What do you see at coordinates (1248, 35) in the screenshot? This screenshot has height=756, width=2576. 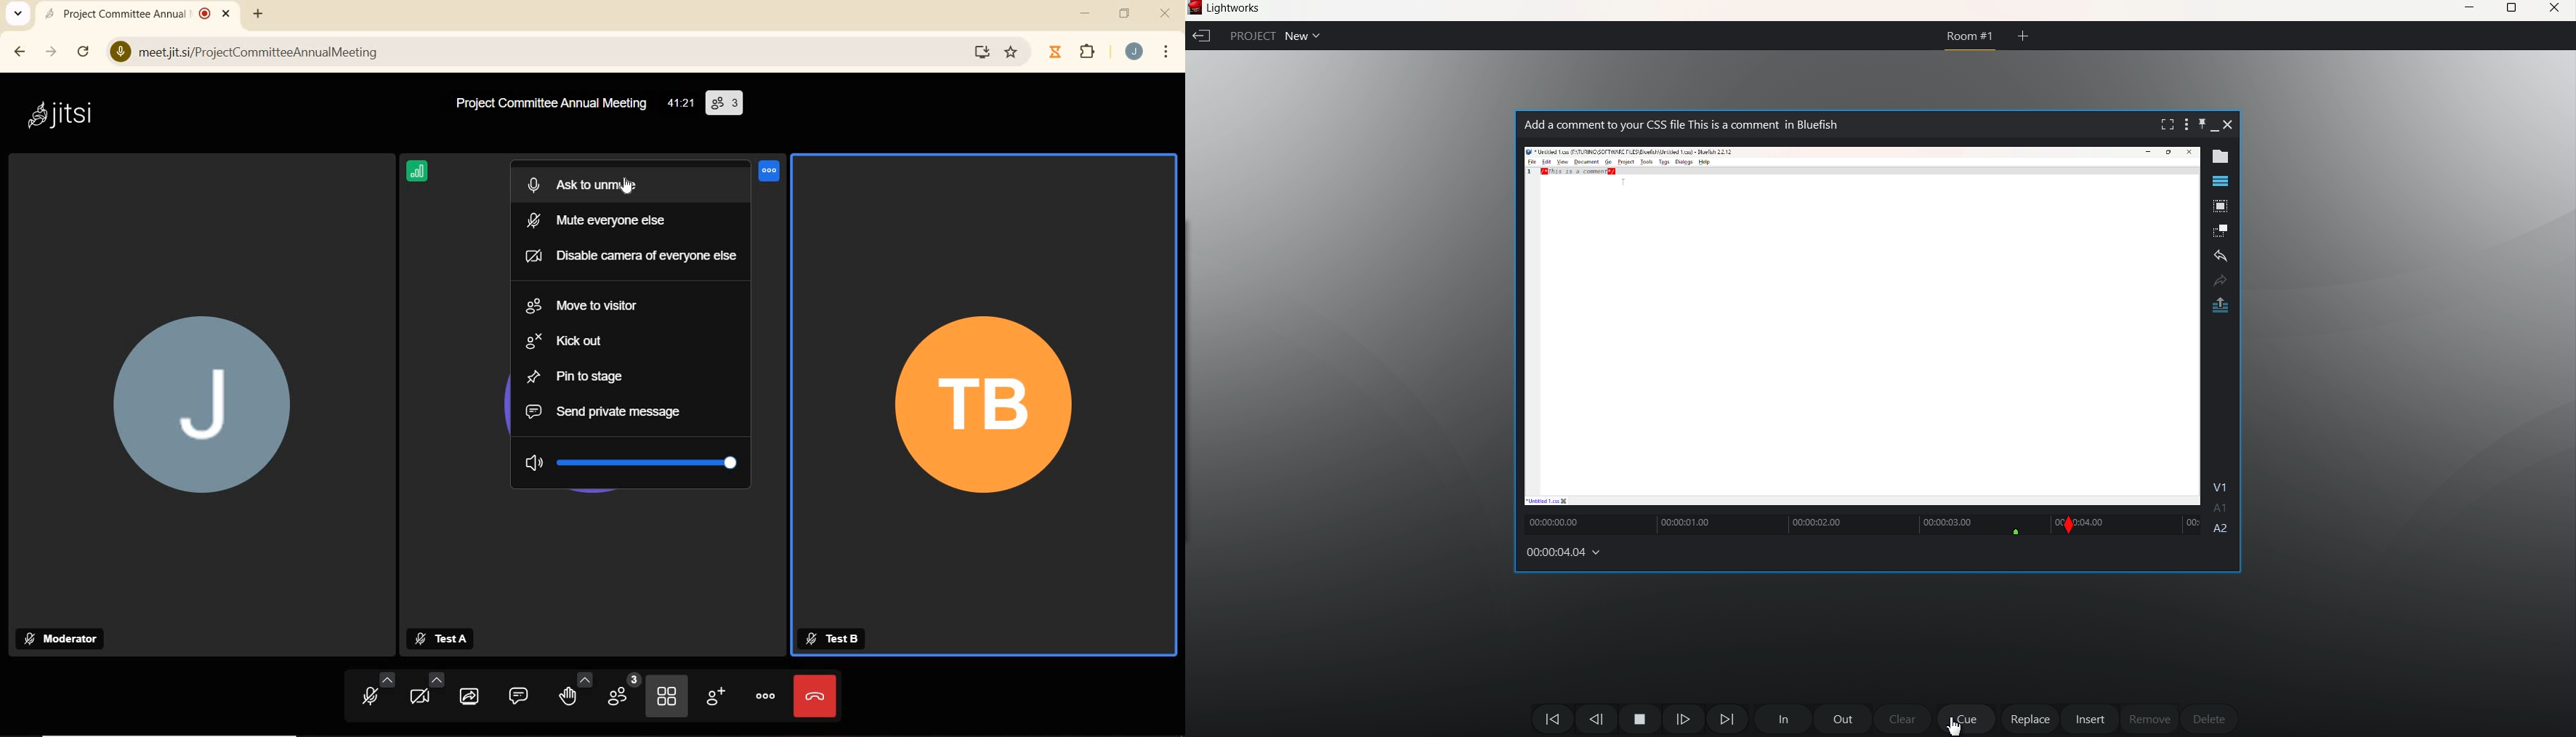 I see `Project` at bounding box center [1248, 35].